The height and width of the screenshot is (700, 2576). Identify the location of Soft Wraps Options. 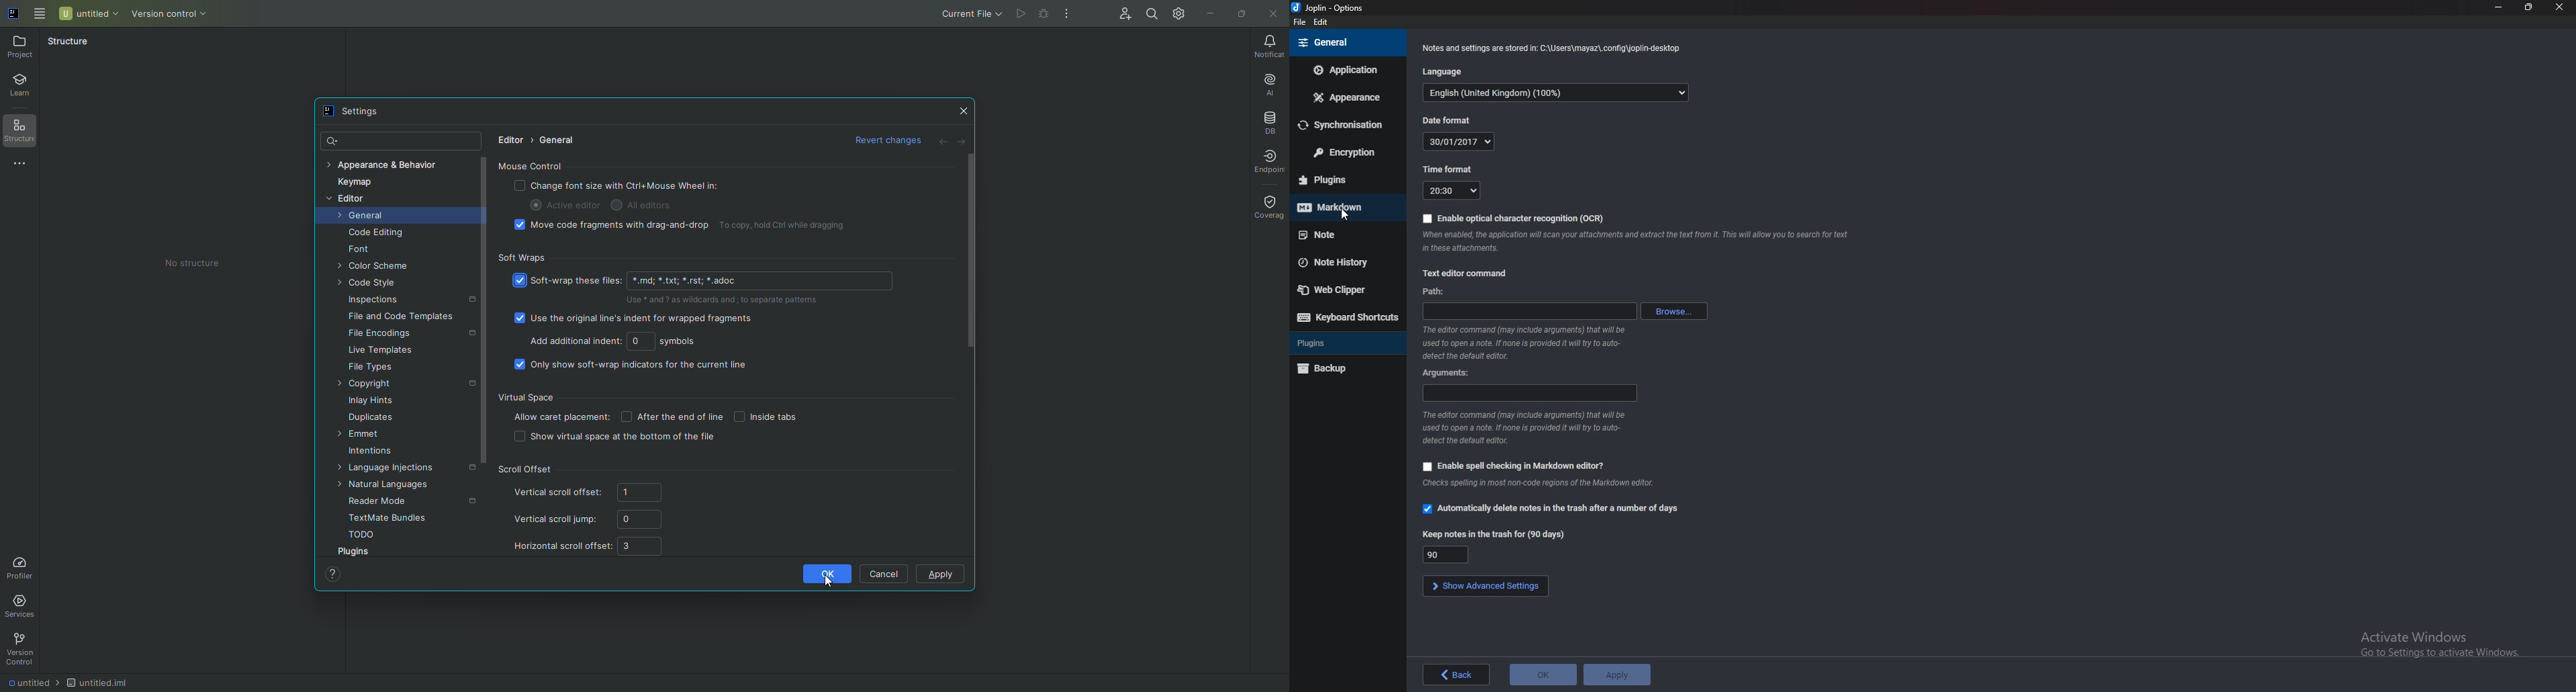
(700, 312).